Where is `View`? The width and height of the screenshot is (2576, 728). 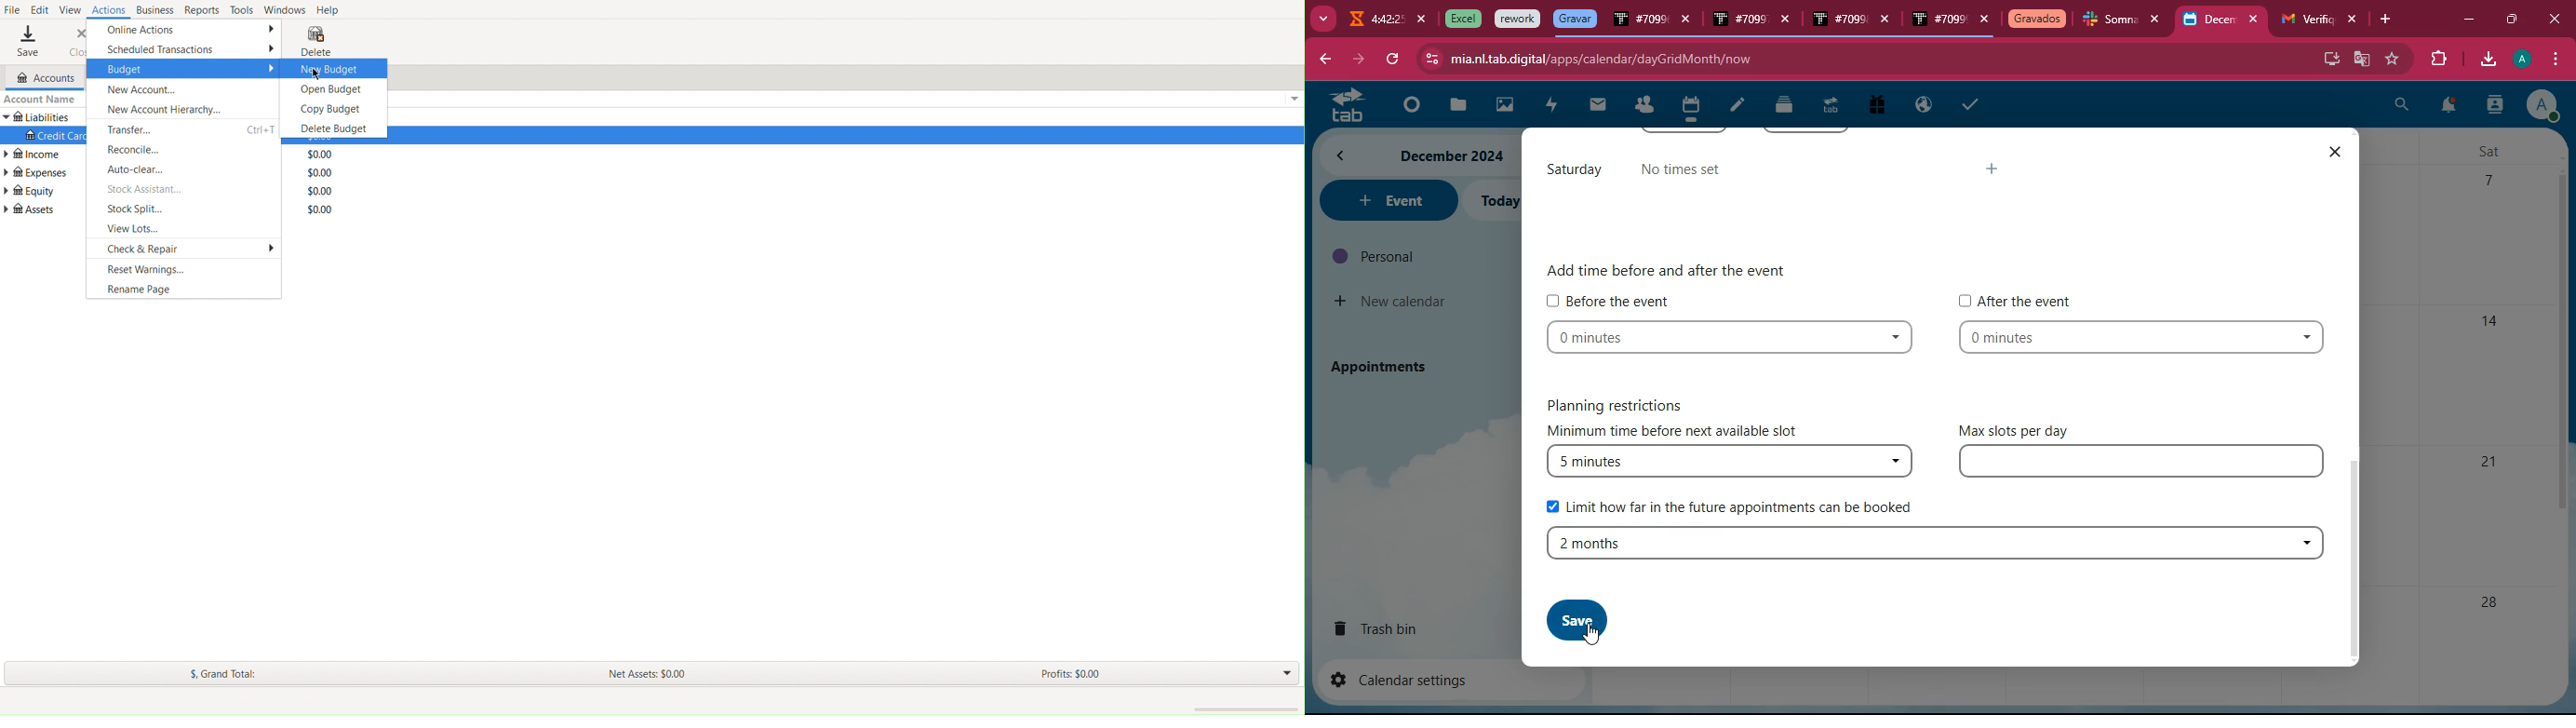
View is located at coordinates (71, 10).